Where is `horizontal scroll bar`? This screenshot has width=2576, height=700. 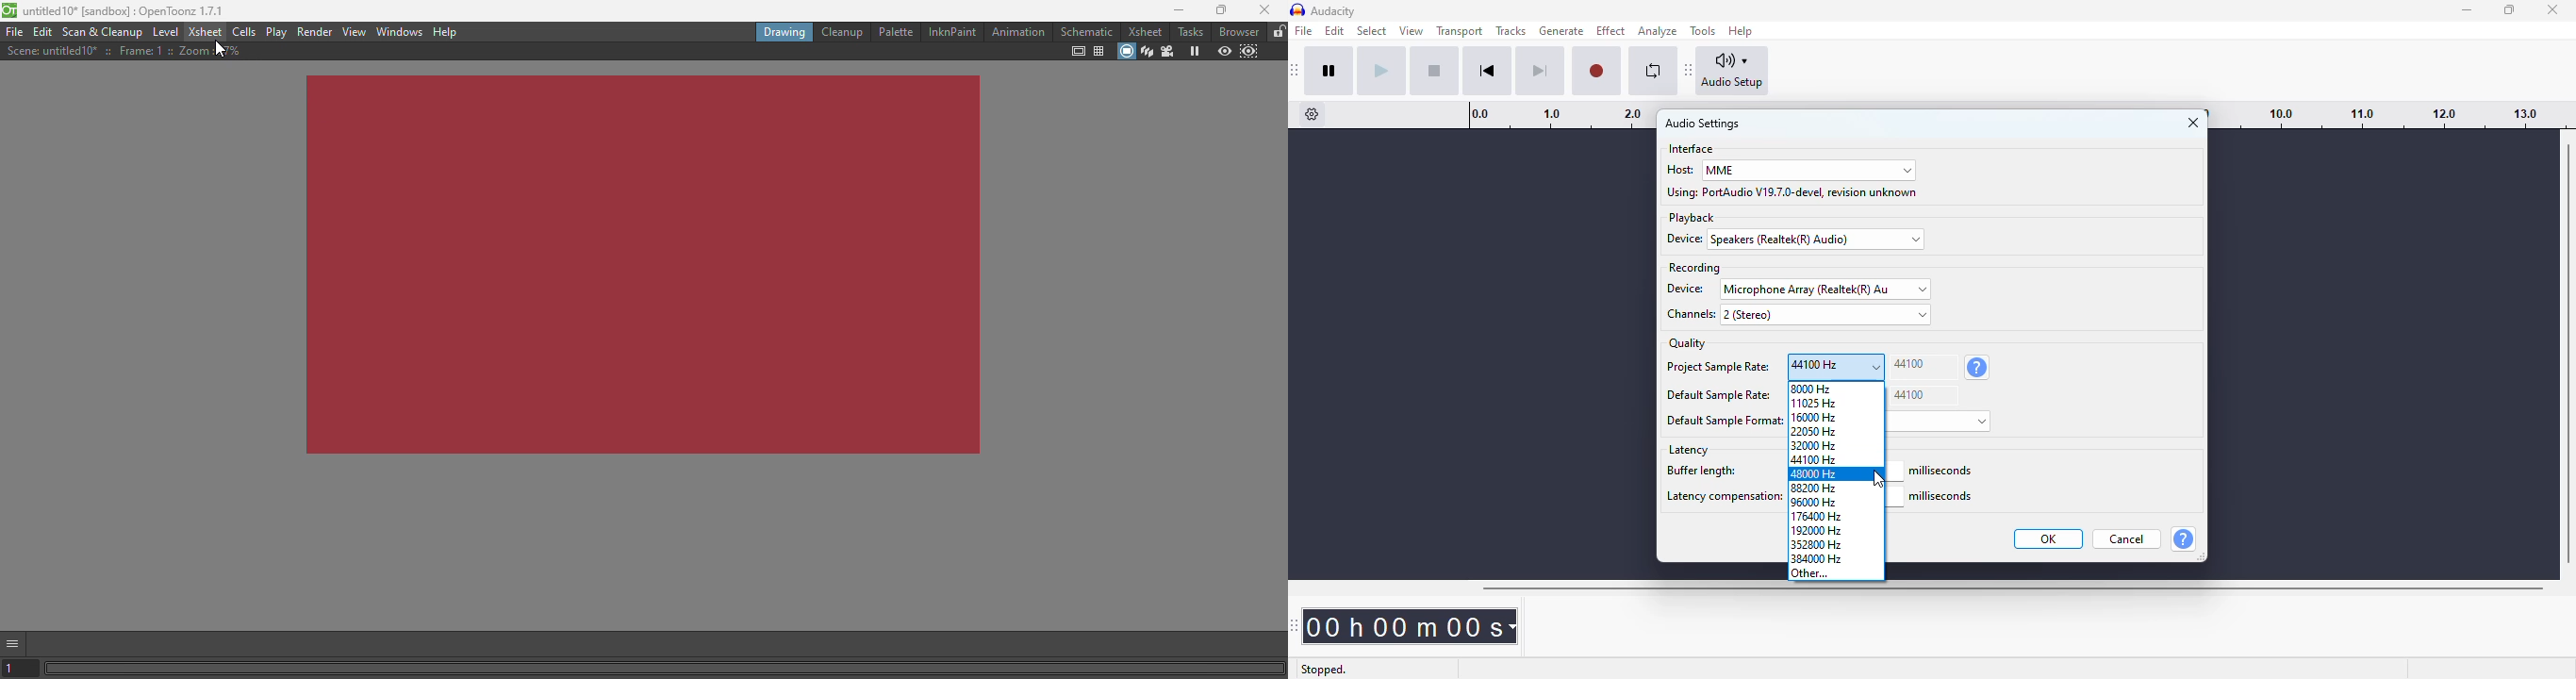 horizontal scroll bar is located at coordinates (2012, 588).